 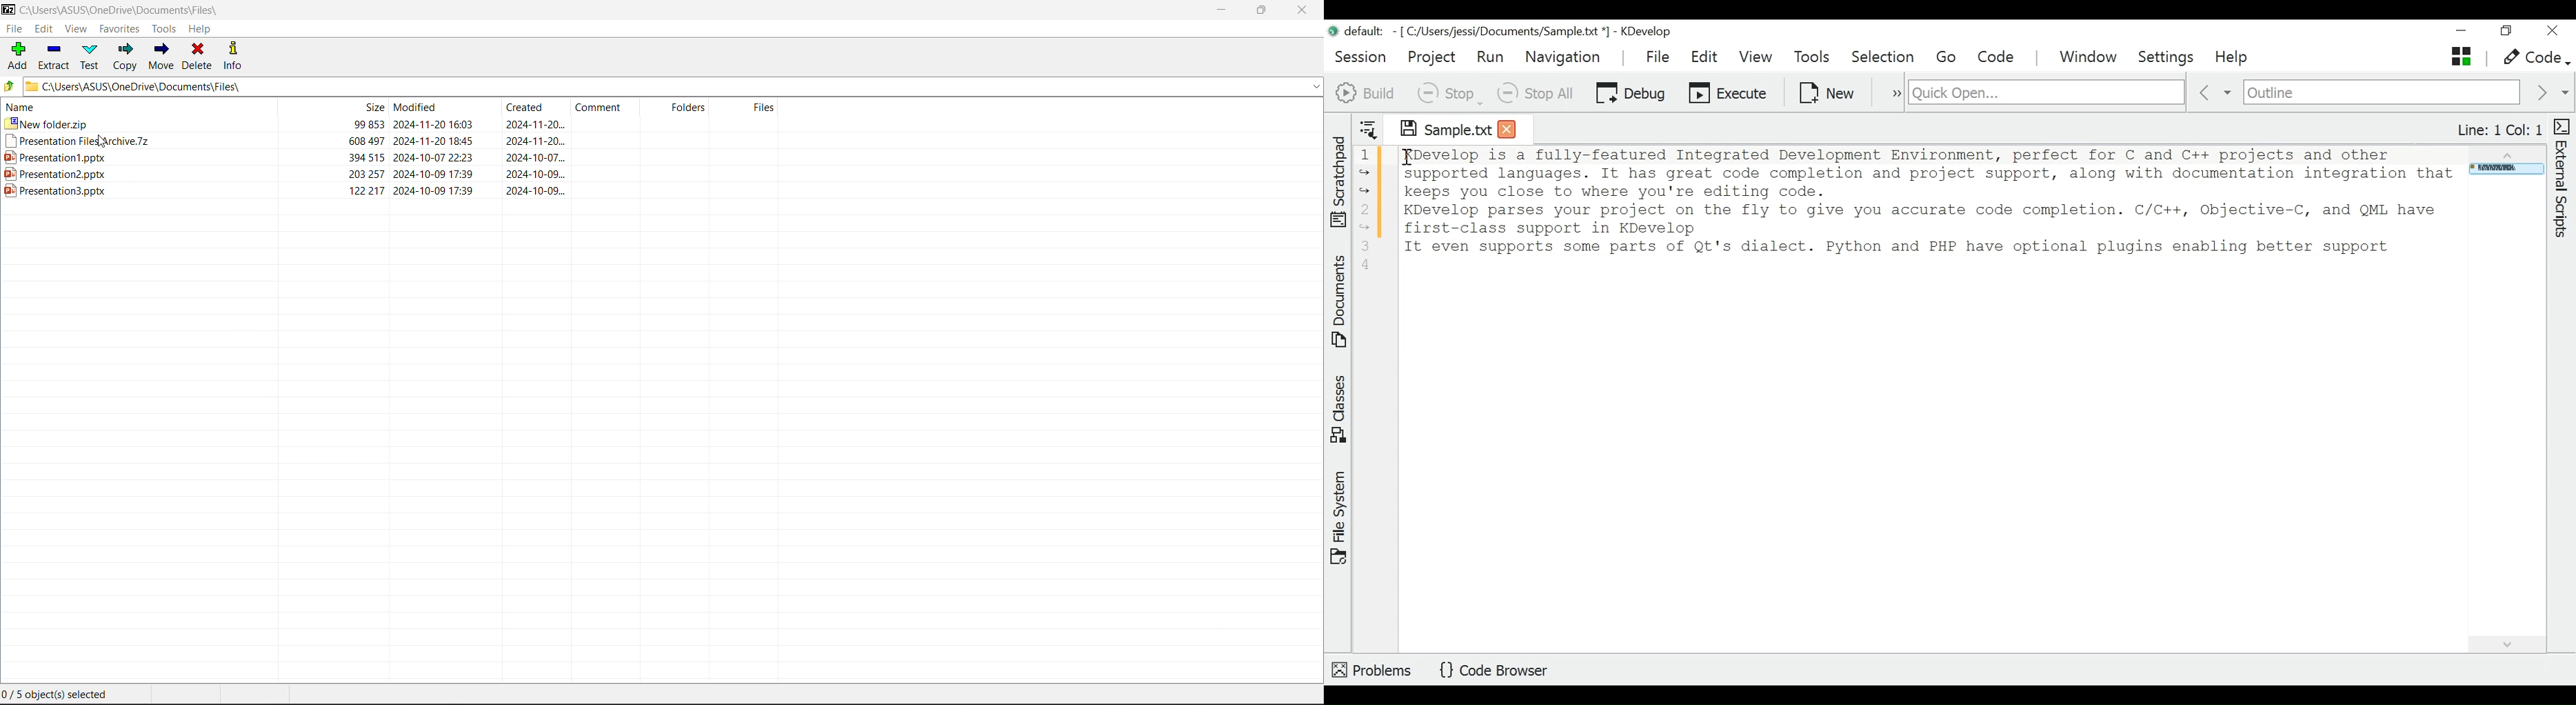 I want to click on Favorites, so click(x=121, y=28).